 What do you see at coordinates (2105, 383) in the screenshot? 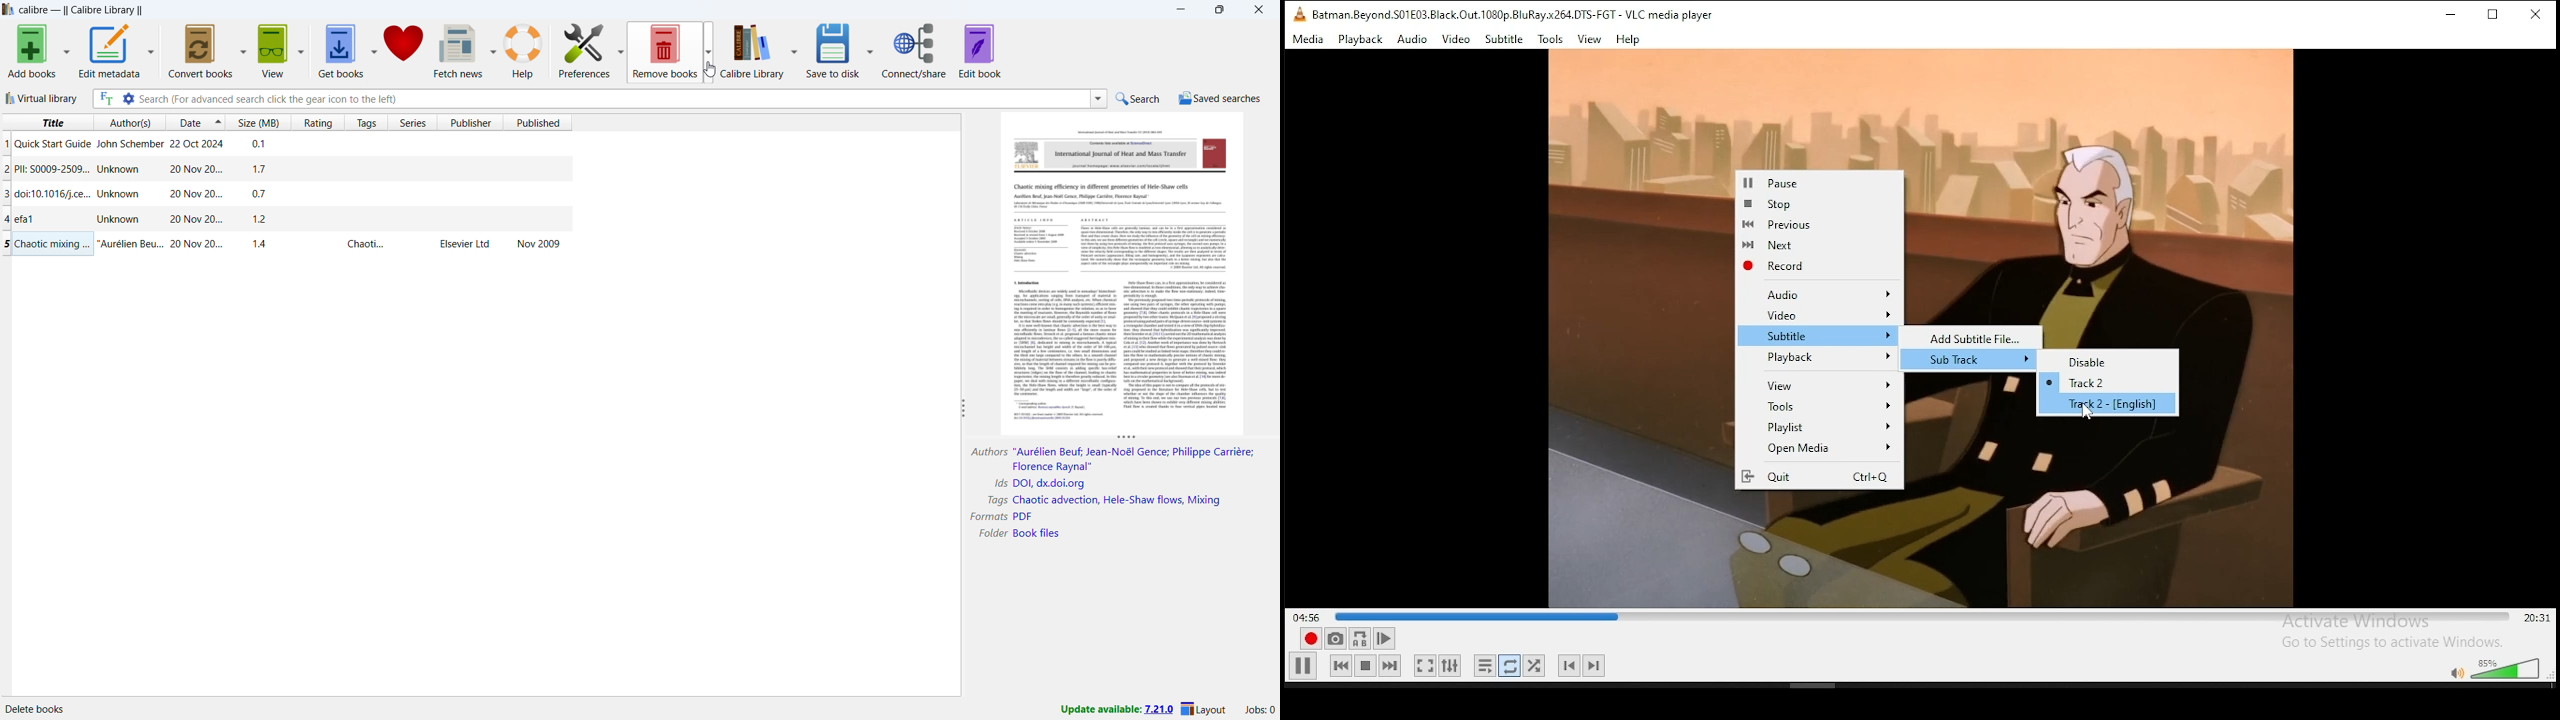
I see `Track 2` at bounding box center [2105, 383].